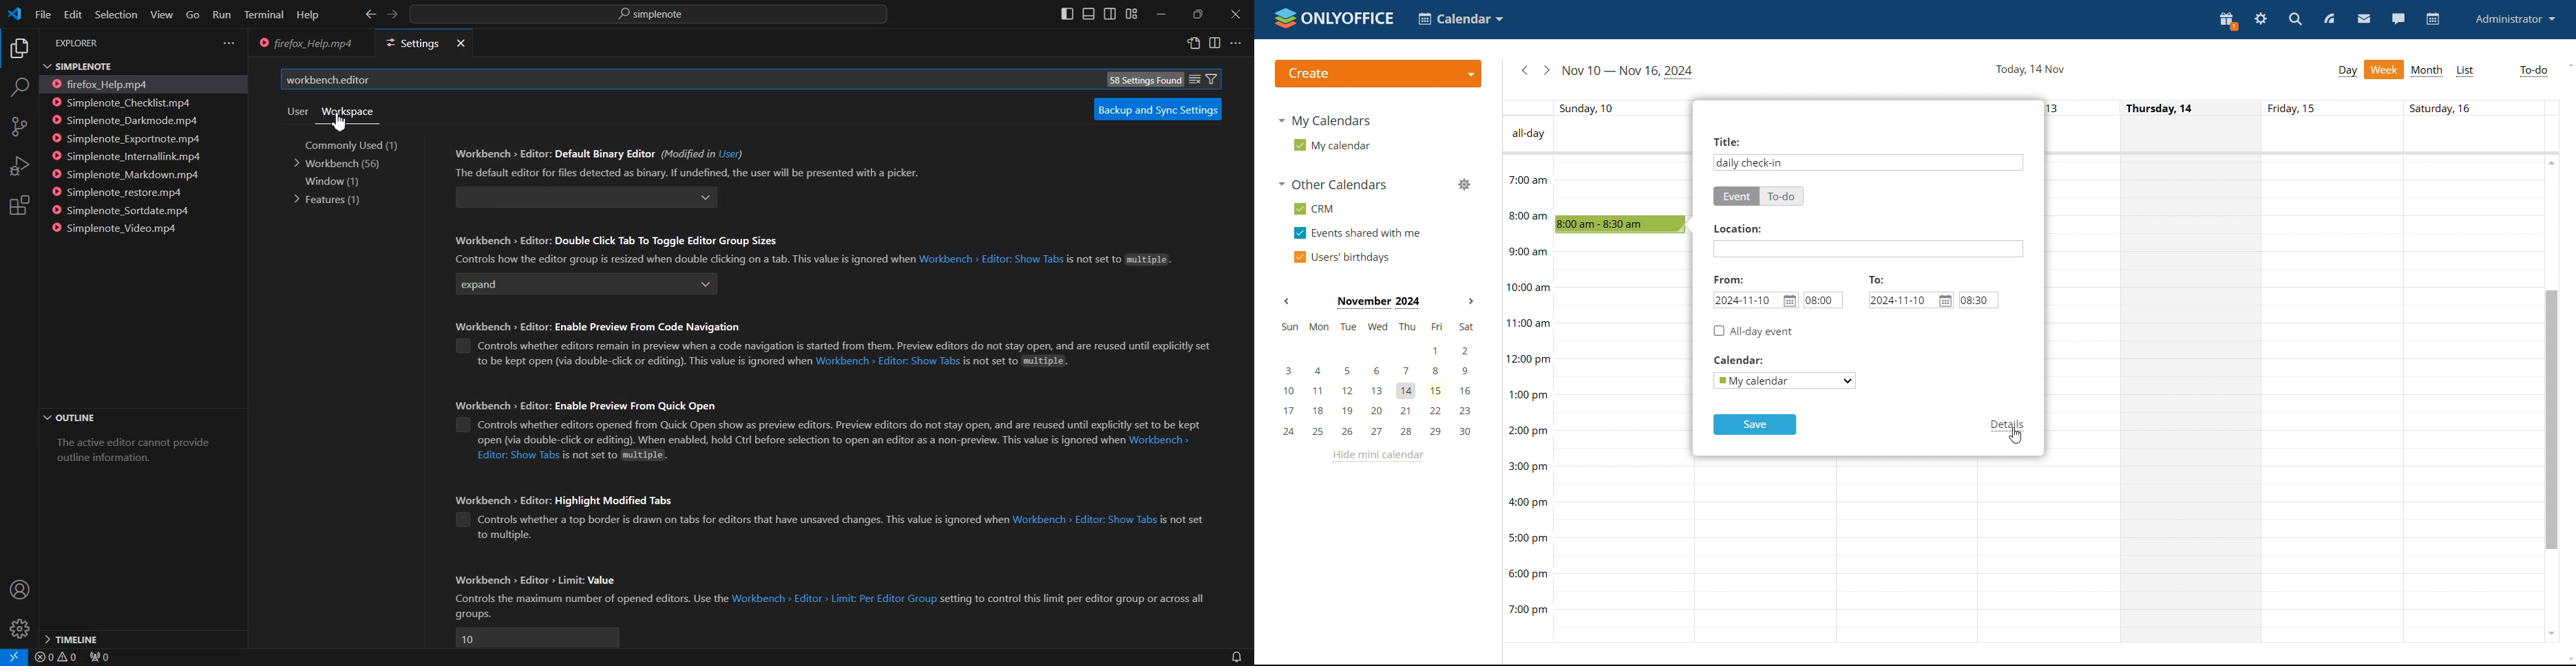 The width and height of the screenshot is (2576, 672). I want to click on Controls the maximum number of opened editors. Use the, so click(590, 599).